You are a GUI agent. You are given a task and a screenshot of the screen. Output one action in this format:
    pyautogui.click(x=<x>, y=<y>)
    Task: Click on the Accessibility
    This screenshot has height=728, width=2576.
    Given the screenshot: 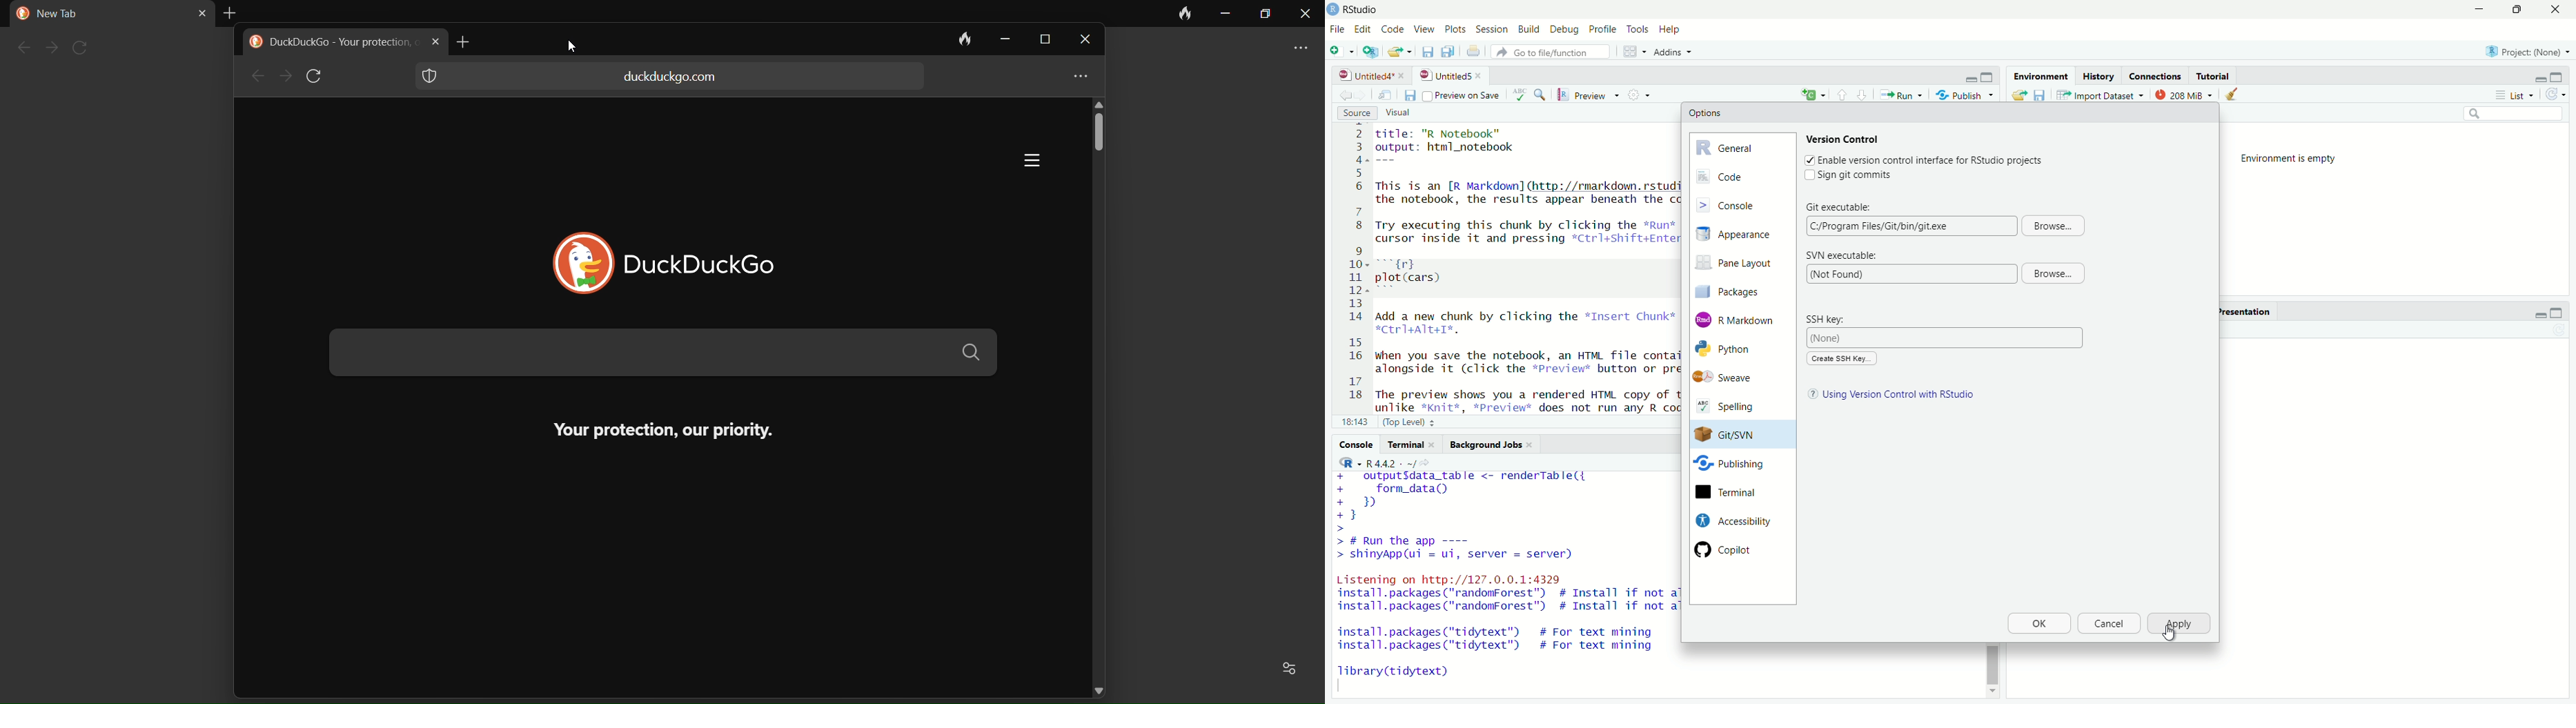 What is the action you would take?
    pyautogui.click(x=1732, y=520)
    